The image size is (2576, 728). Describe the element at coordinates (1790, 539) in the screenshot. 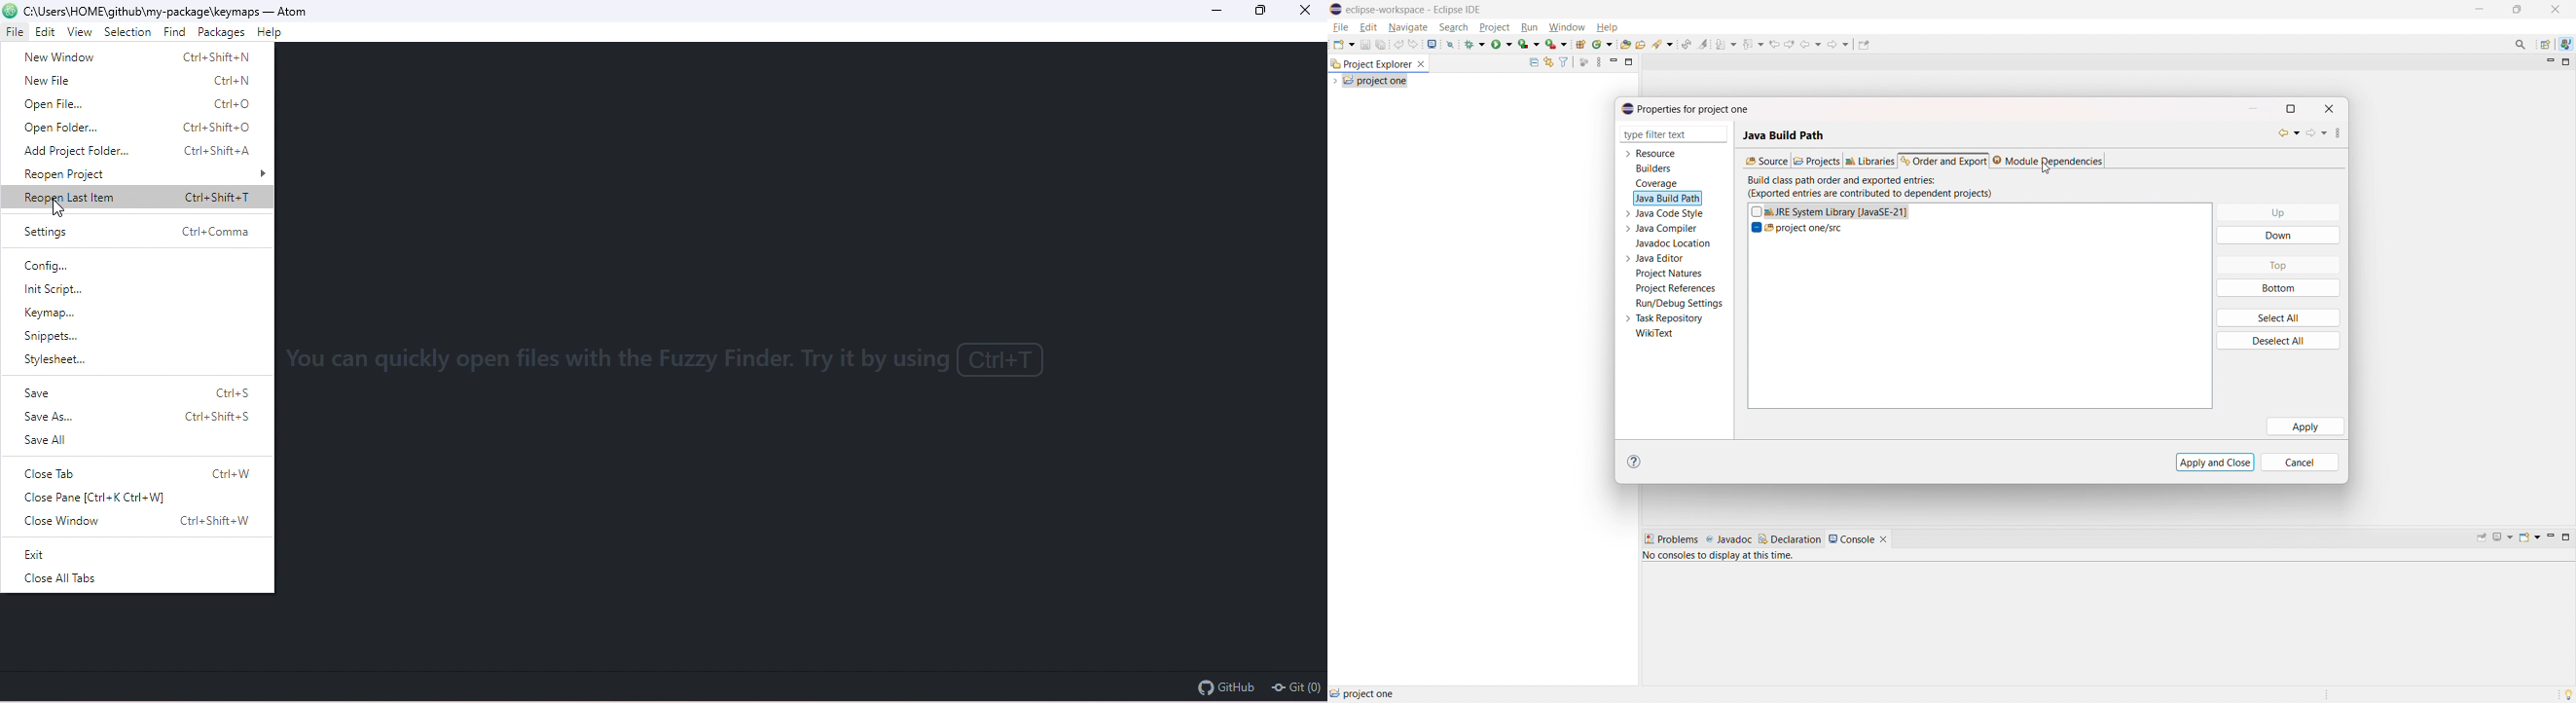

I see `declaration` at that location.